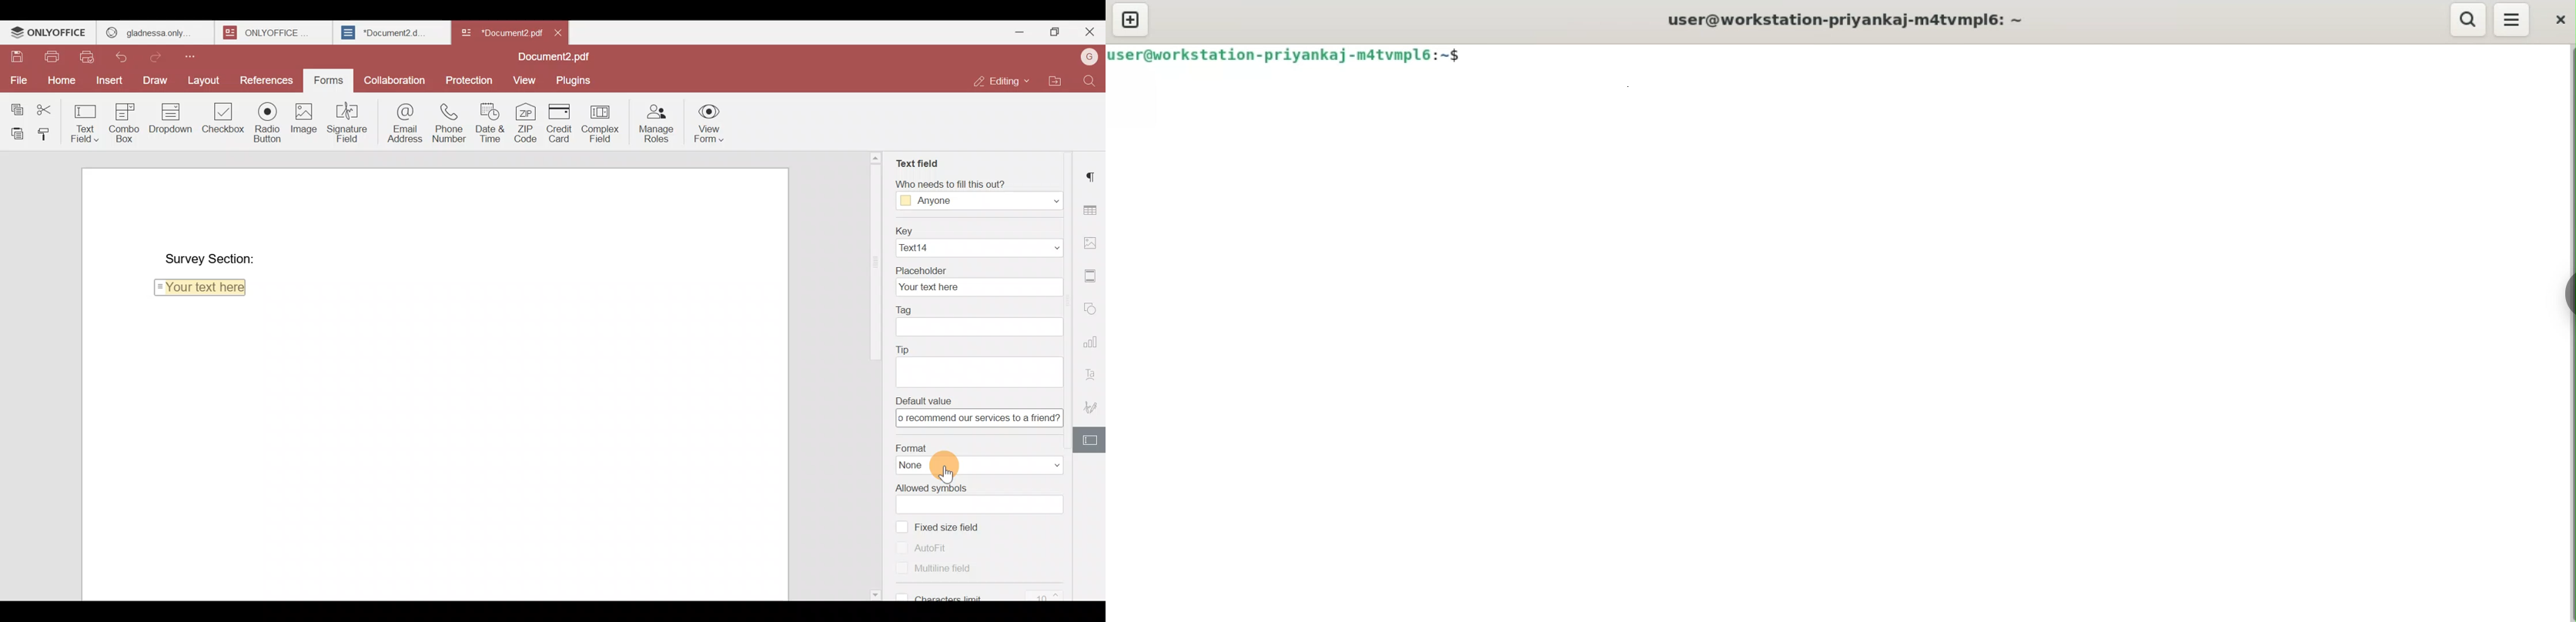 This screenshot has width=2576, height=644. What do you see at coordinates (210, 254) in the screenshot?
I see `Survey Section:` at bounding box center [210, 254].